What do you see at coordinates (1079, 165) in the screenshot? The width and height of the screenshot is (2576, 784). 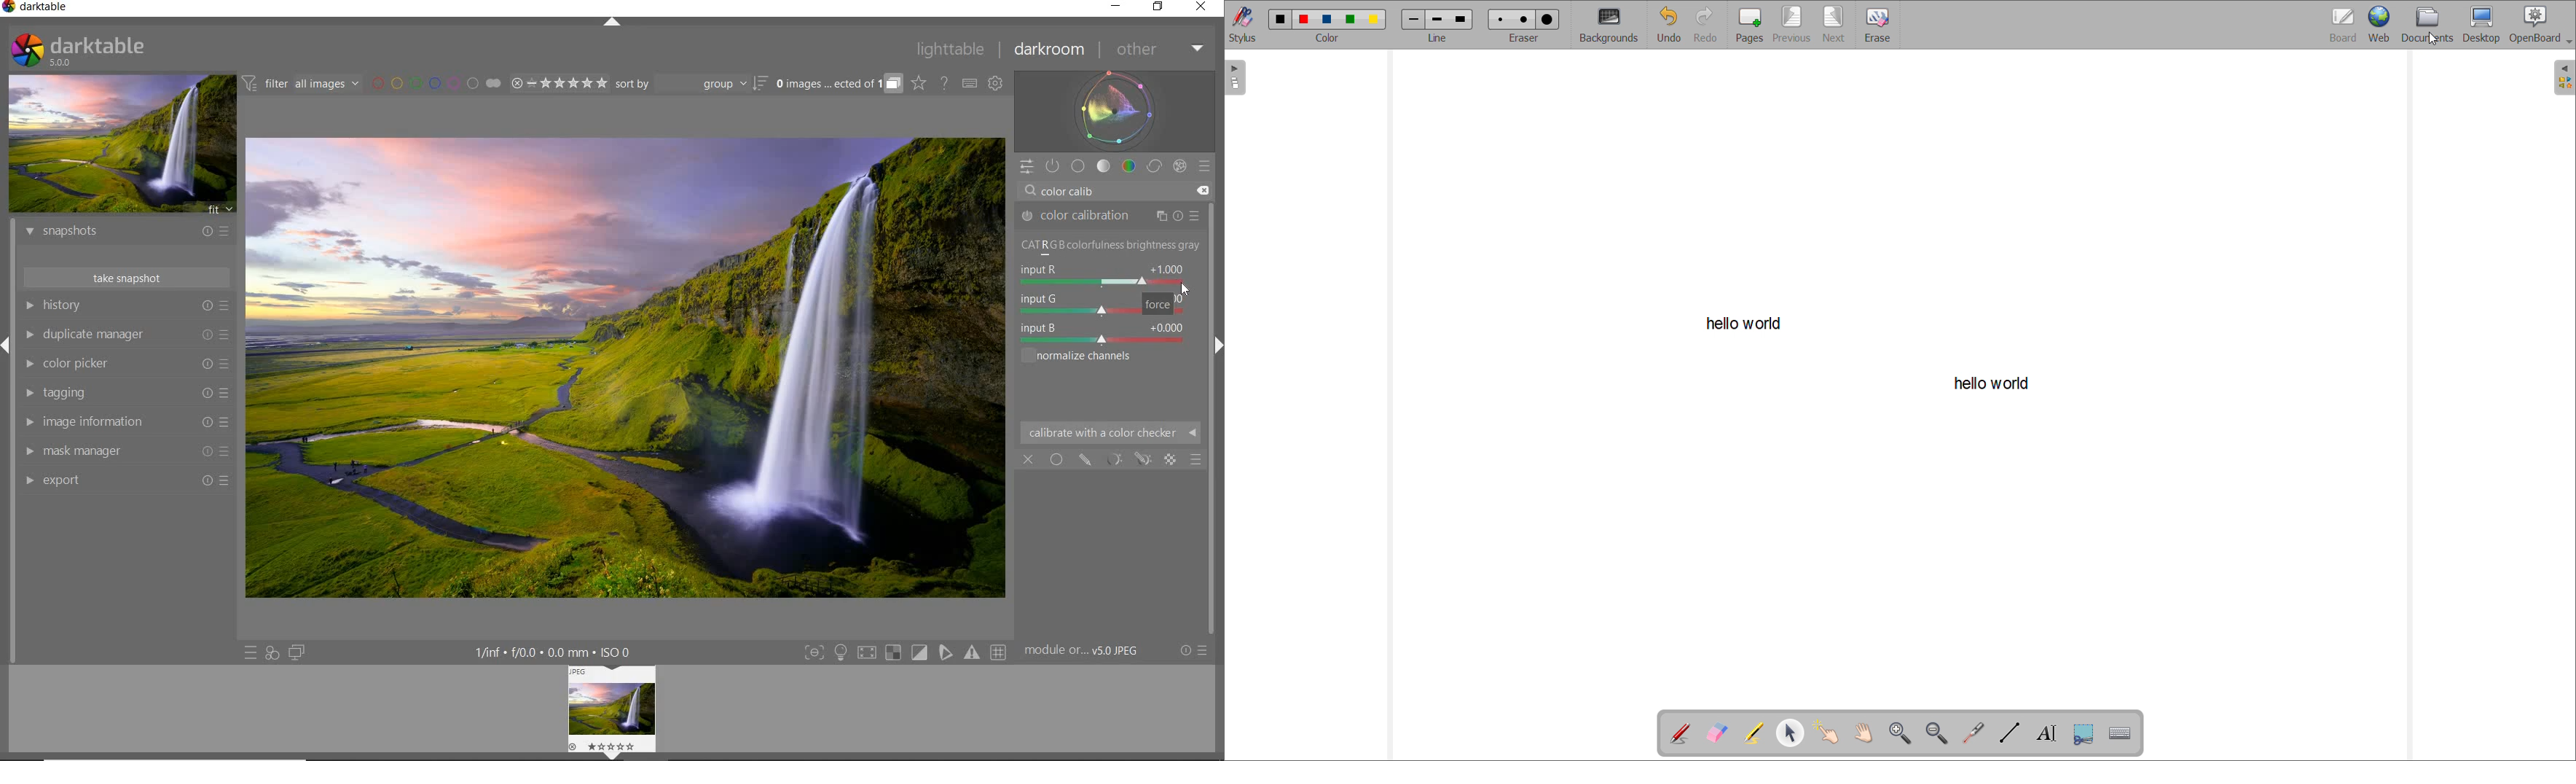 I see `base` at bounding box center [1079, 165].